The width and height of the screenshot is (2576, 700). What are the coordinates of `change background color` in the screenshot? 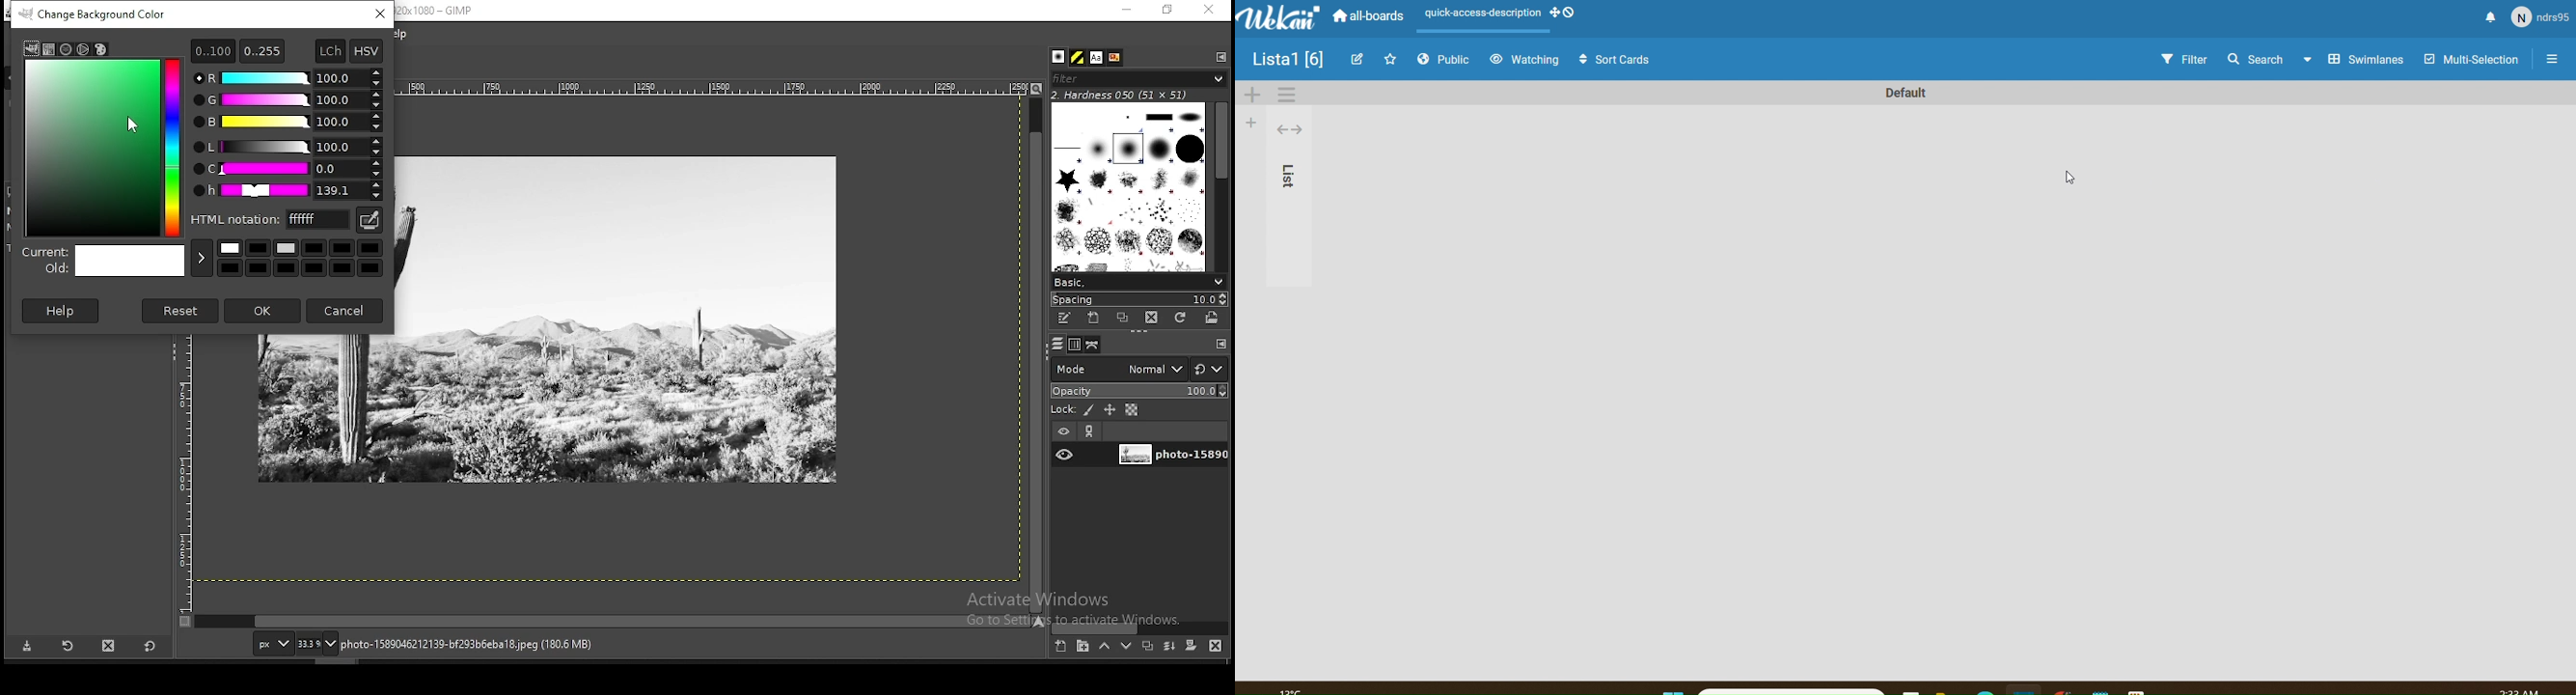 It's located at (98, 14).